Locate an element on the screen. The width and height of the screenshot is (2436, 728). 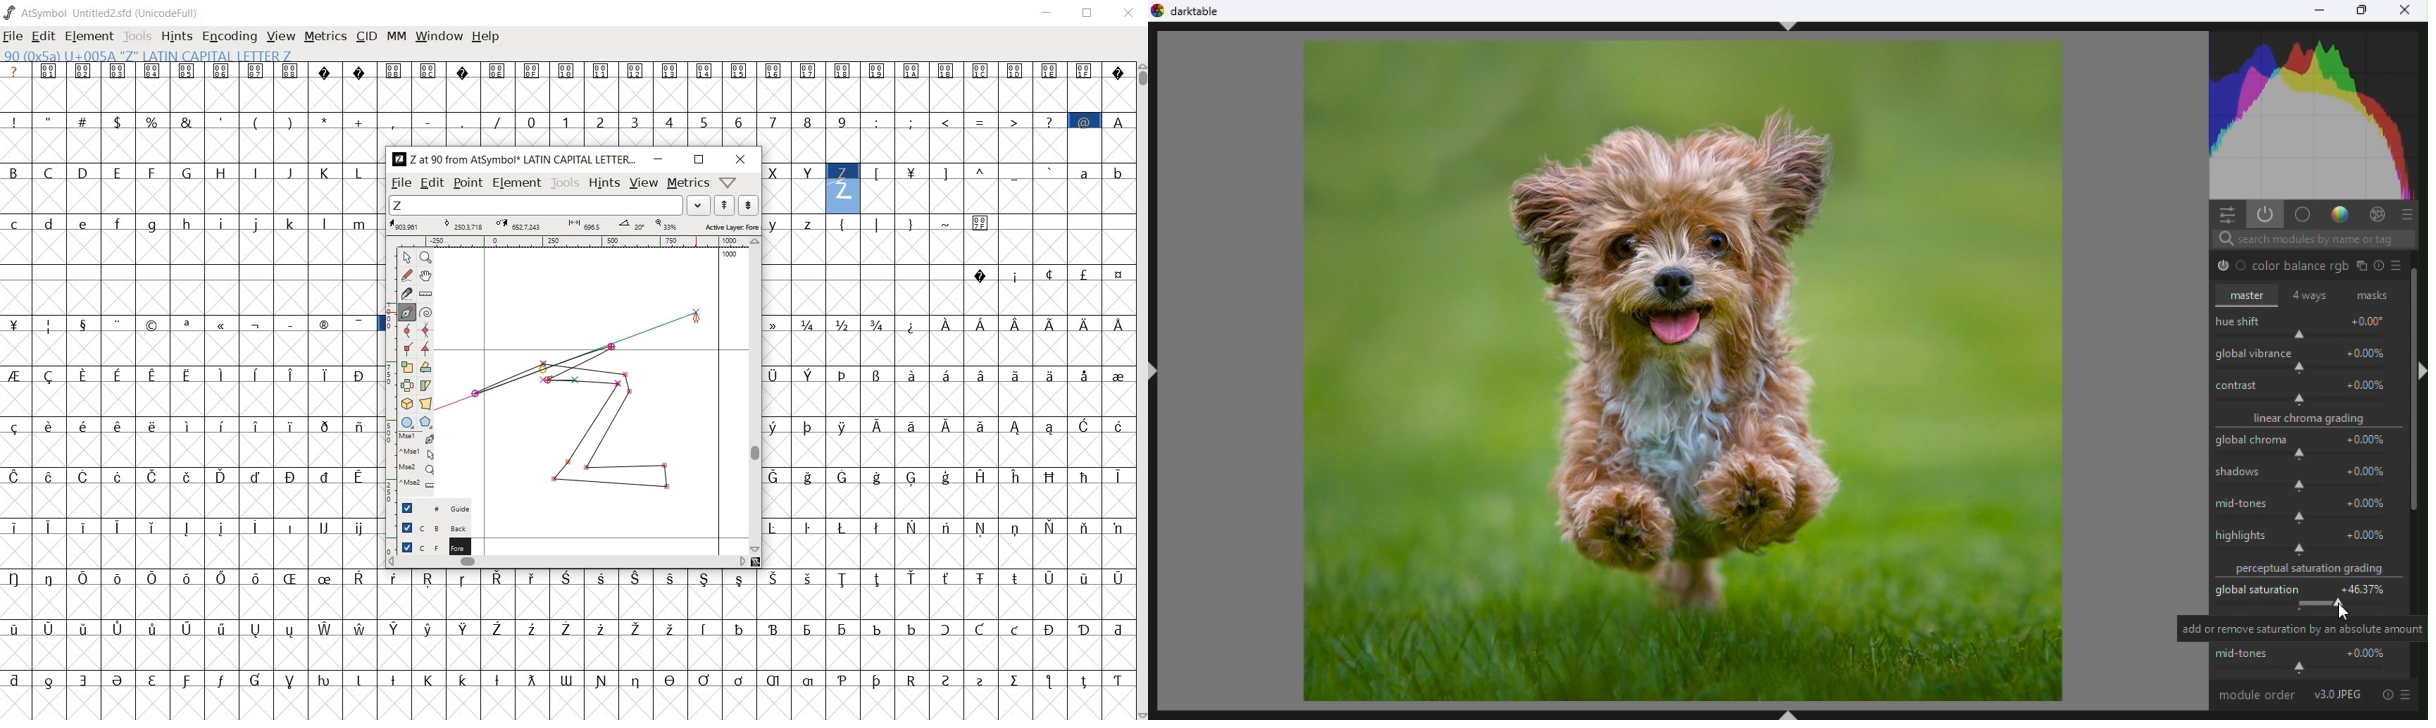
scroll by hand is located at coordinates (427, 275).